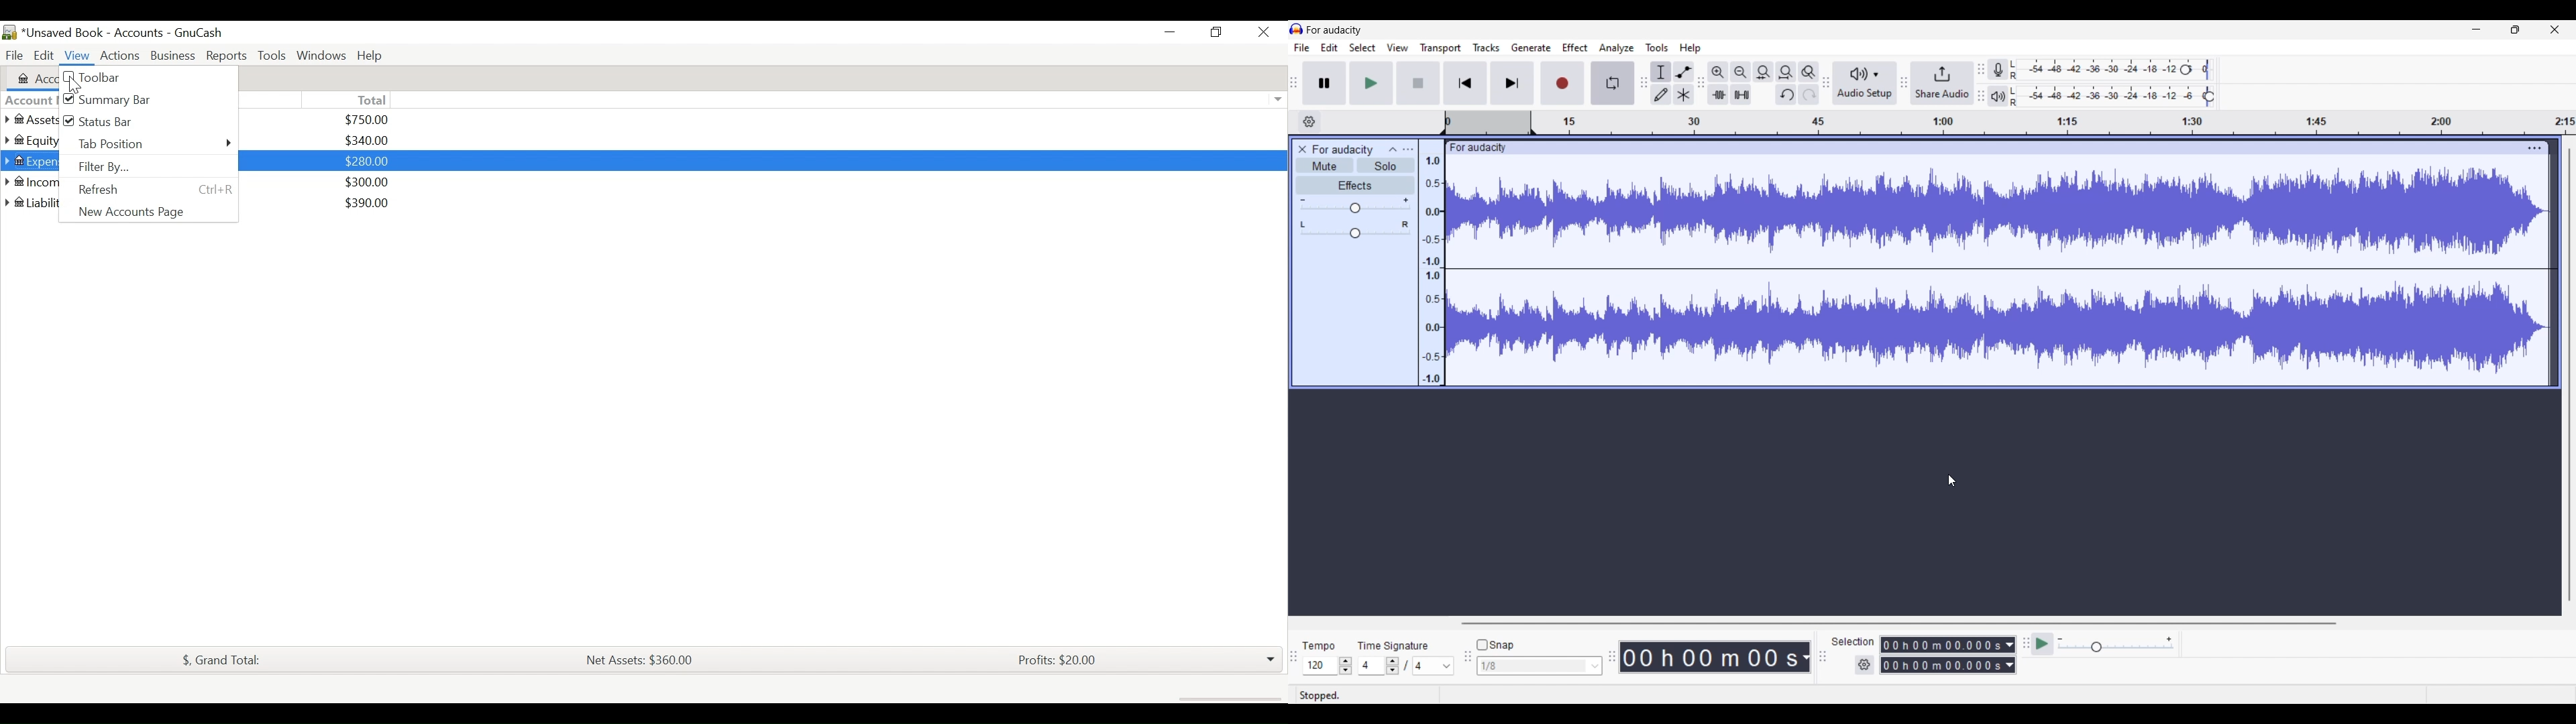  What do you see at coordinates (1786, 95) in the screenshot?
I see `Undo` at bounding box center [1786, 95].